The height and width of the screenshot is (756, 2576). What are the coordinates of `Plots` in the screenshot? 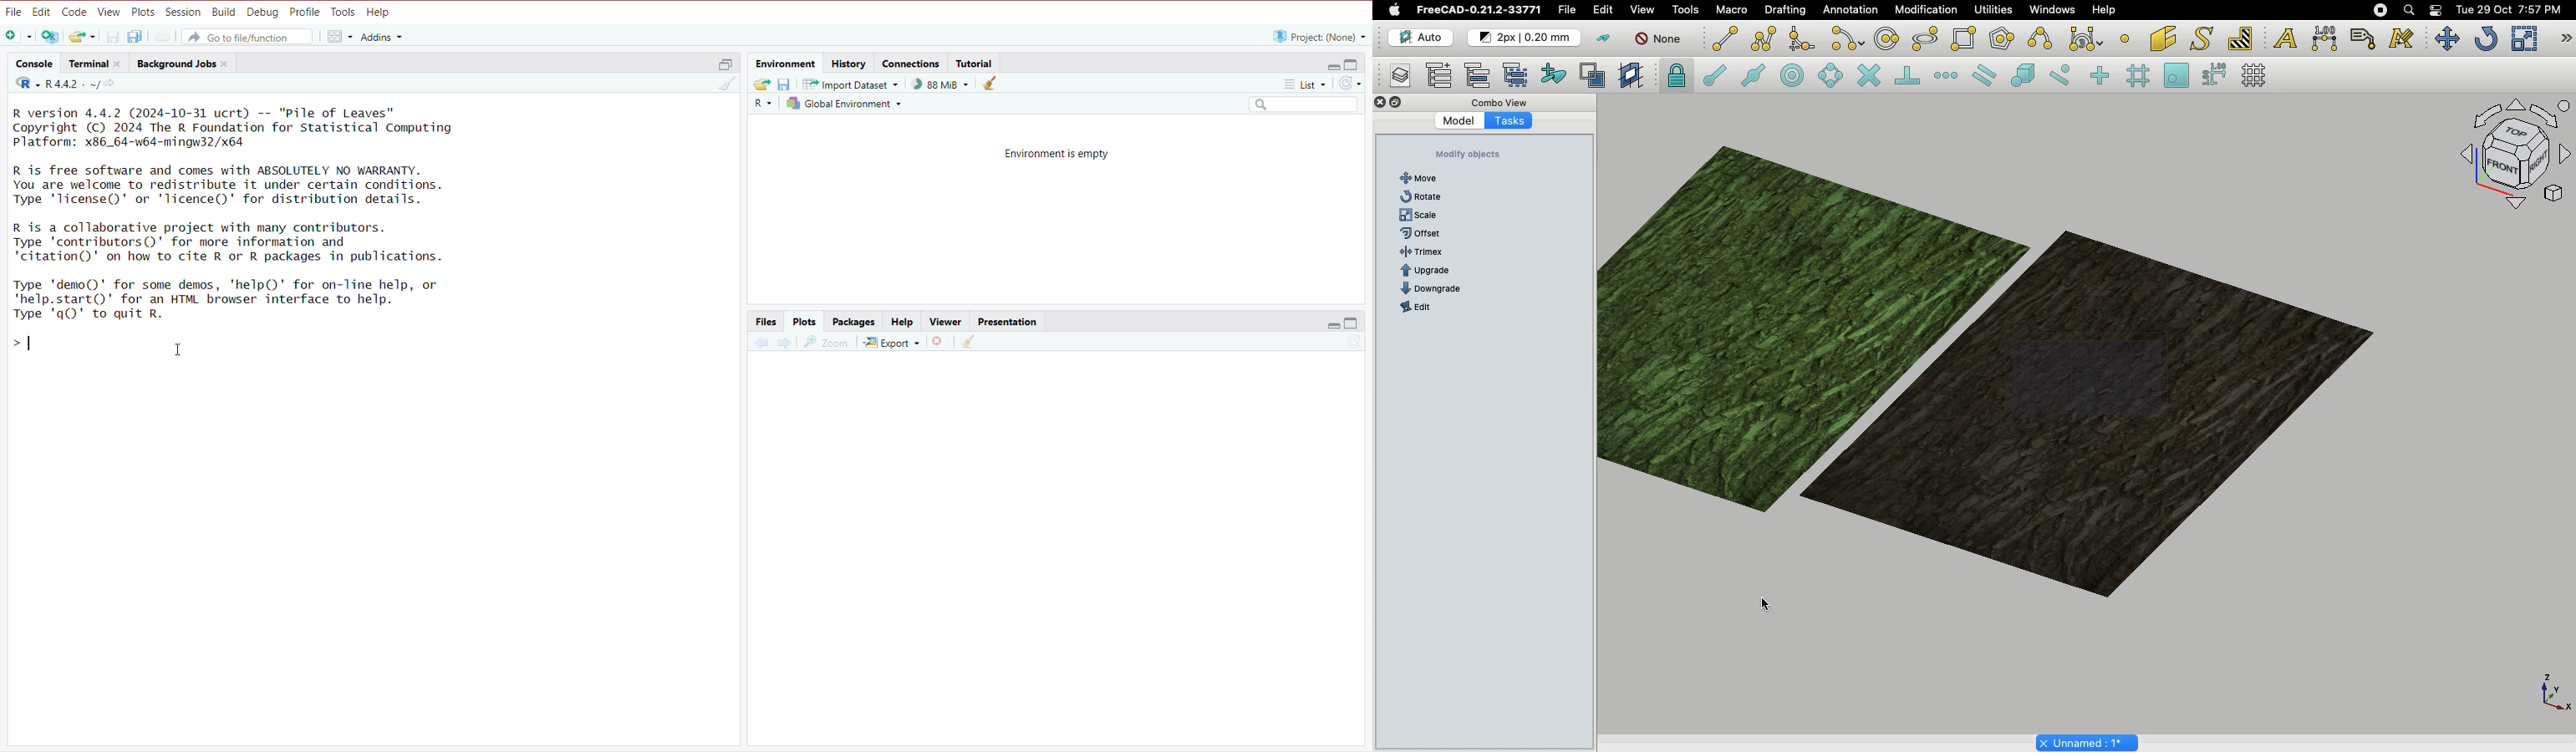 It's located at (144, 11).